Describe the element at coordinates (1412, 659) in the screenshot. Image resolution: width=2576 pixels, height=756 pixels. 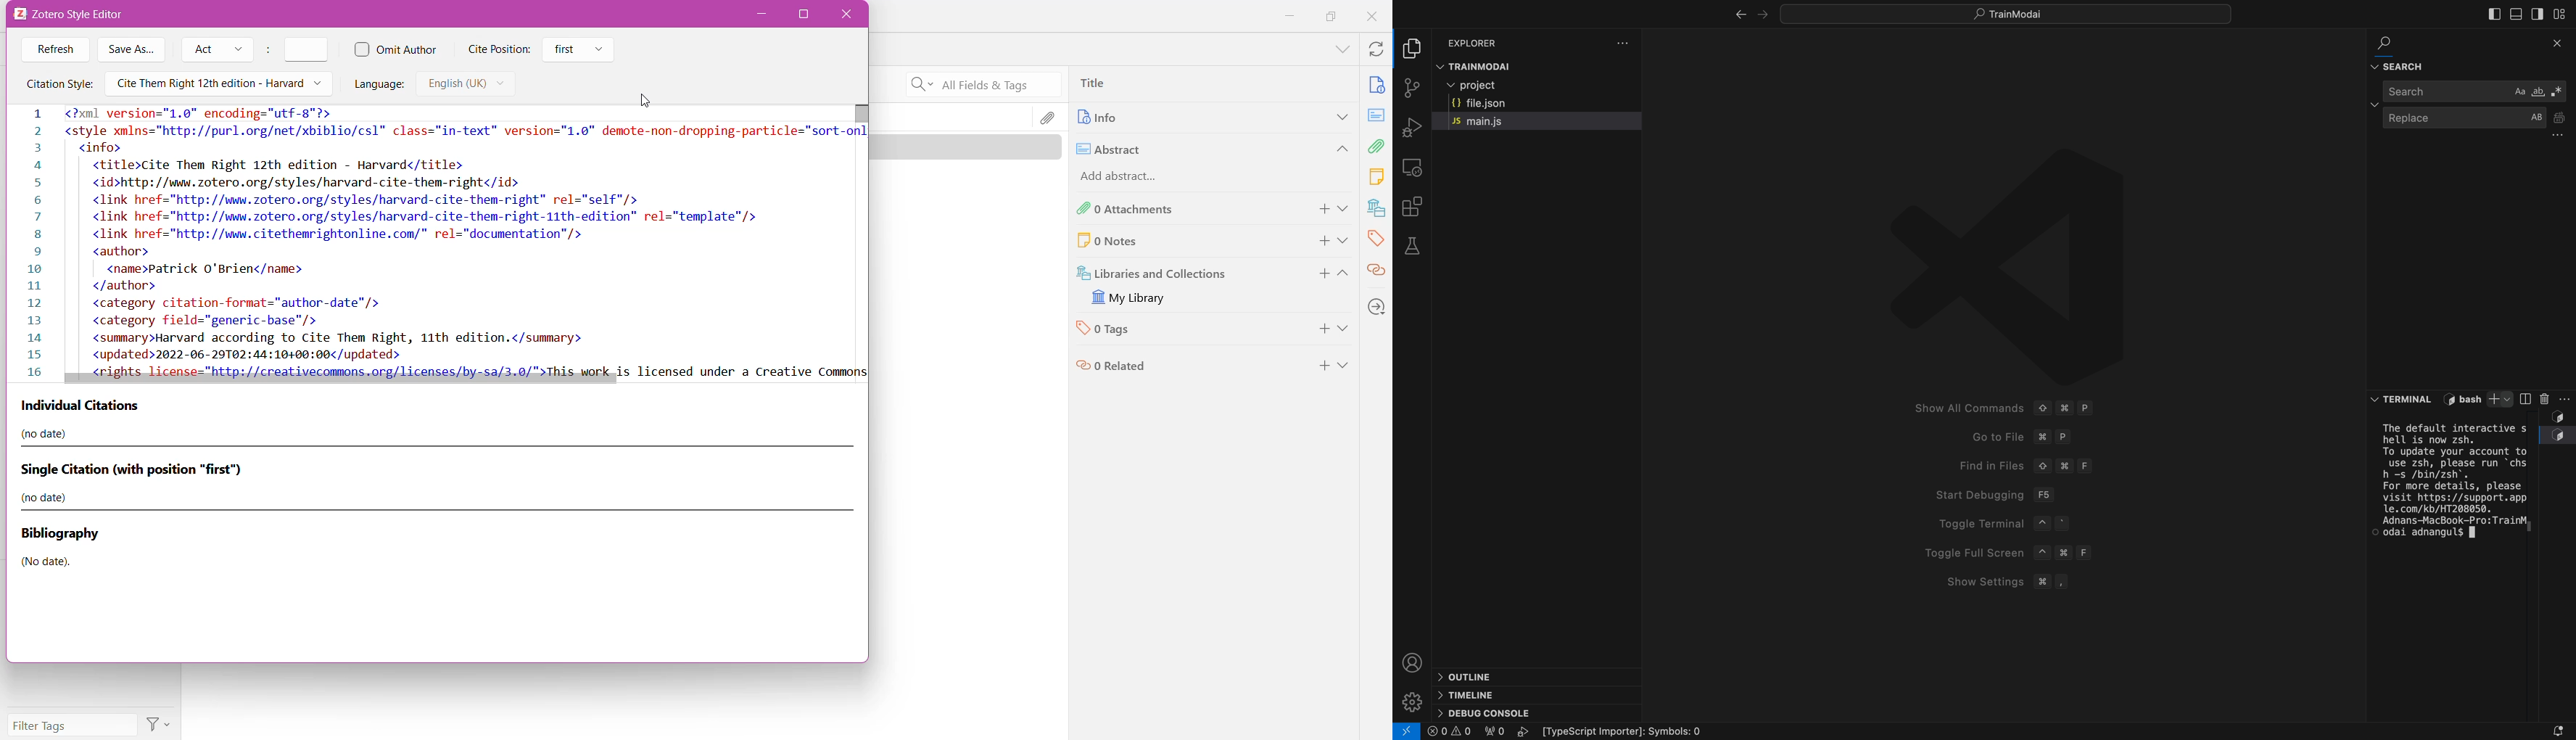
I see `profile` at that location.